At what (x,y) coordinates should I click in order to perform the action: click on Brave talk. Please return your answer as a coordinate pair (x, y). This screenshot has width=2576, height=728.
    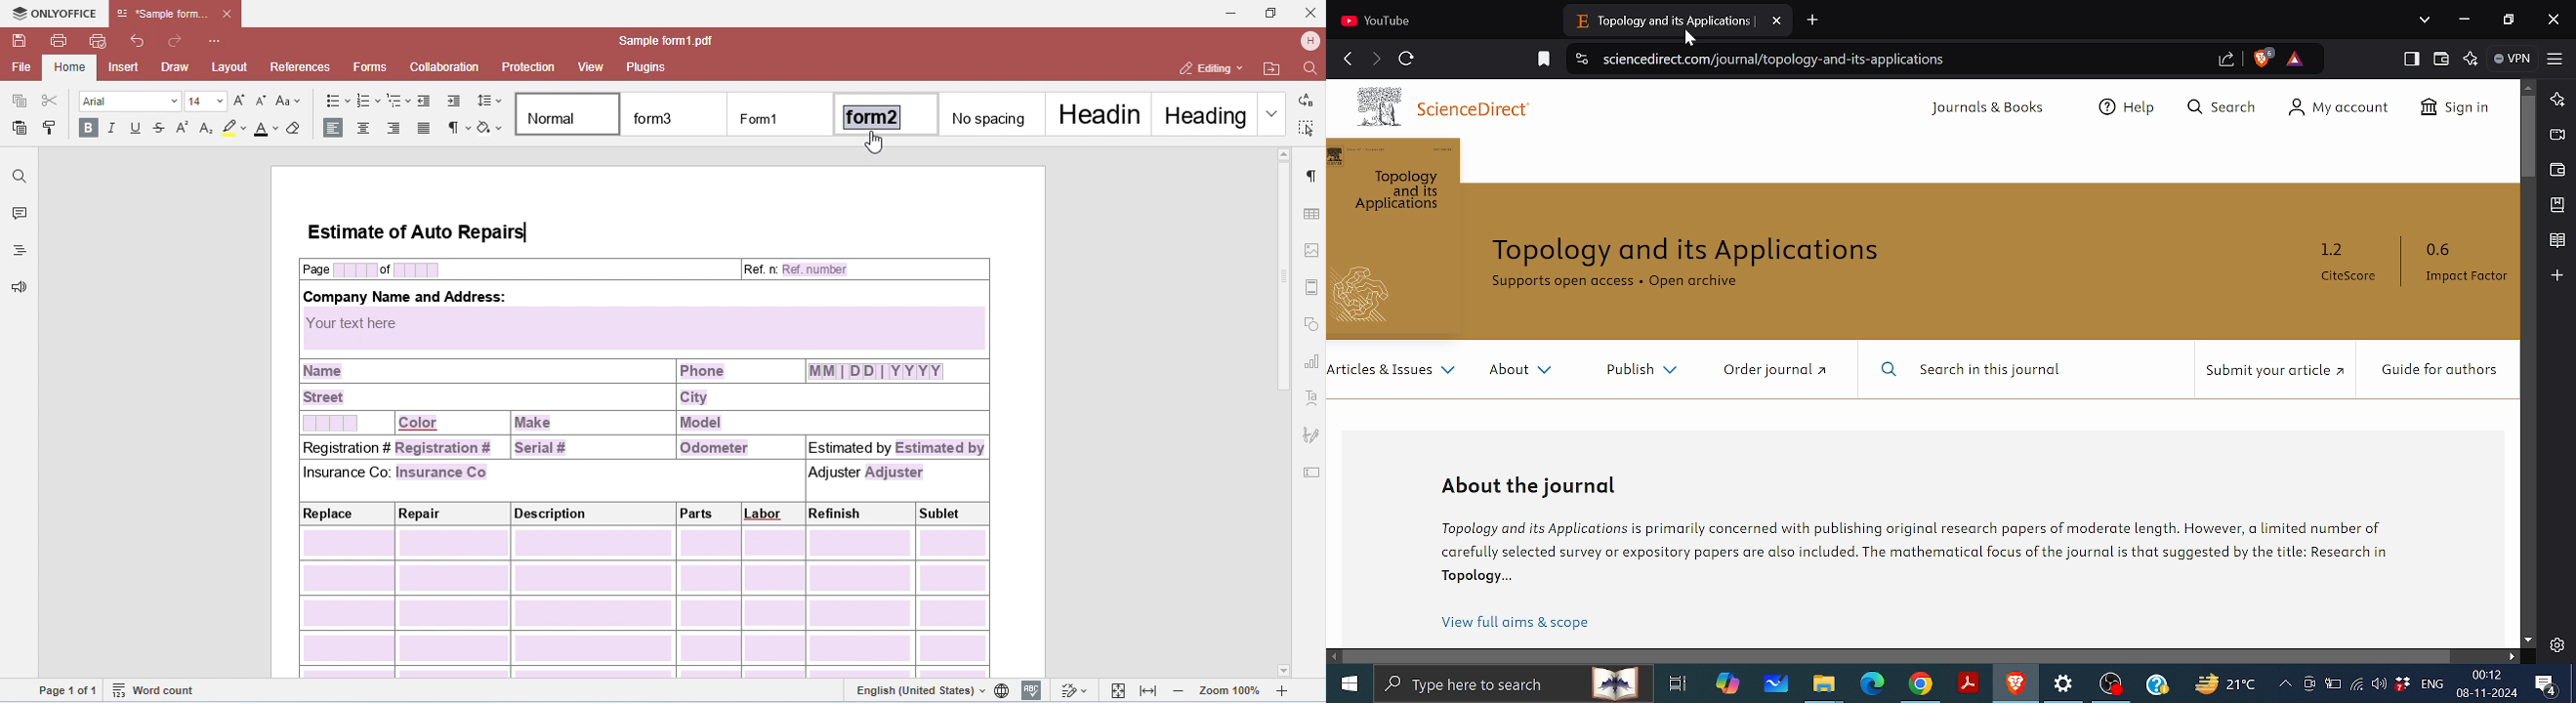
    Looking at the image, I should click on (2555, 134).